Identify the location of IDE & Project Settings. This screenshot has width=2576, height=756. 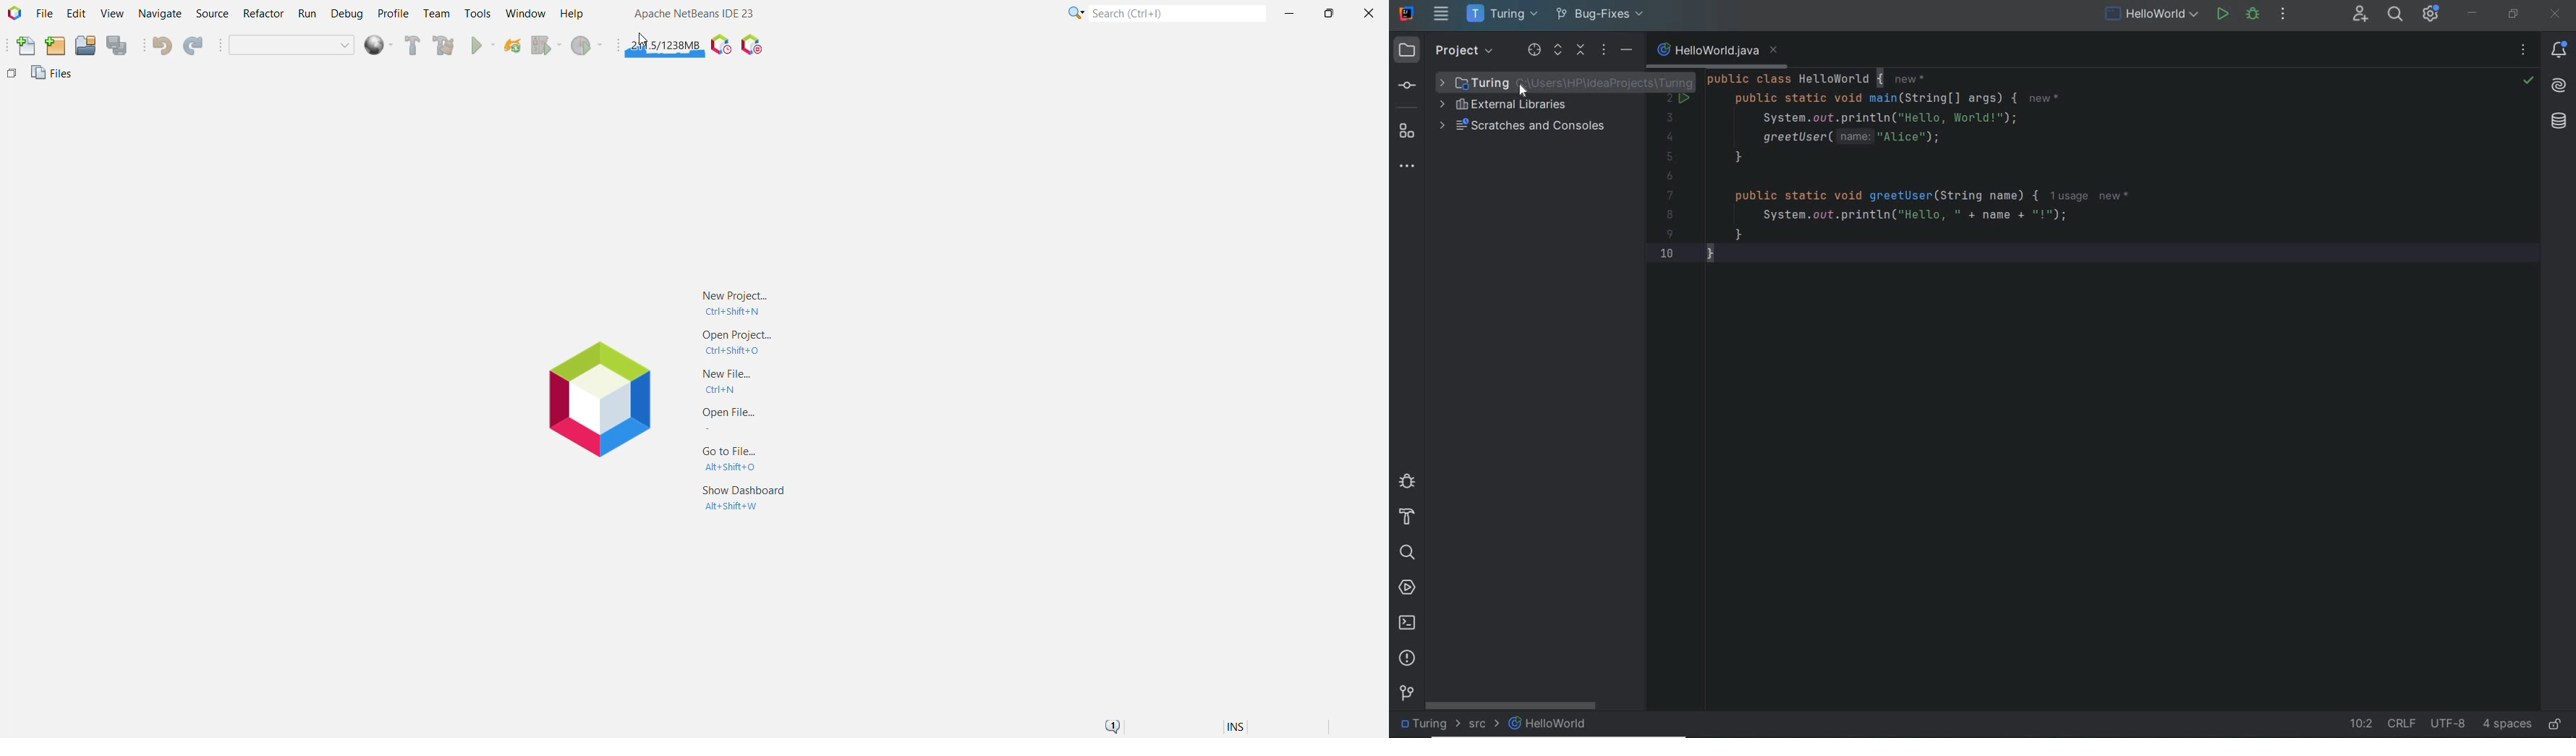
(2432, 15).